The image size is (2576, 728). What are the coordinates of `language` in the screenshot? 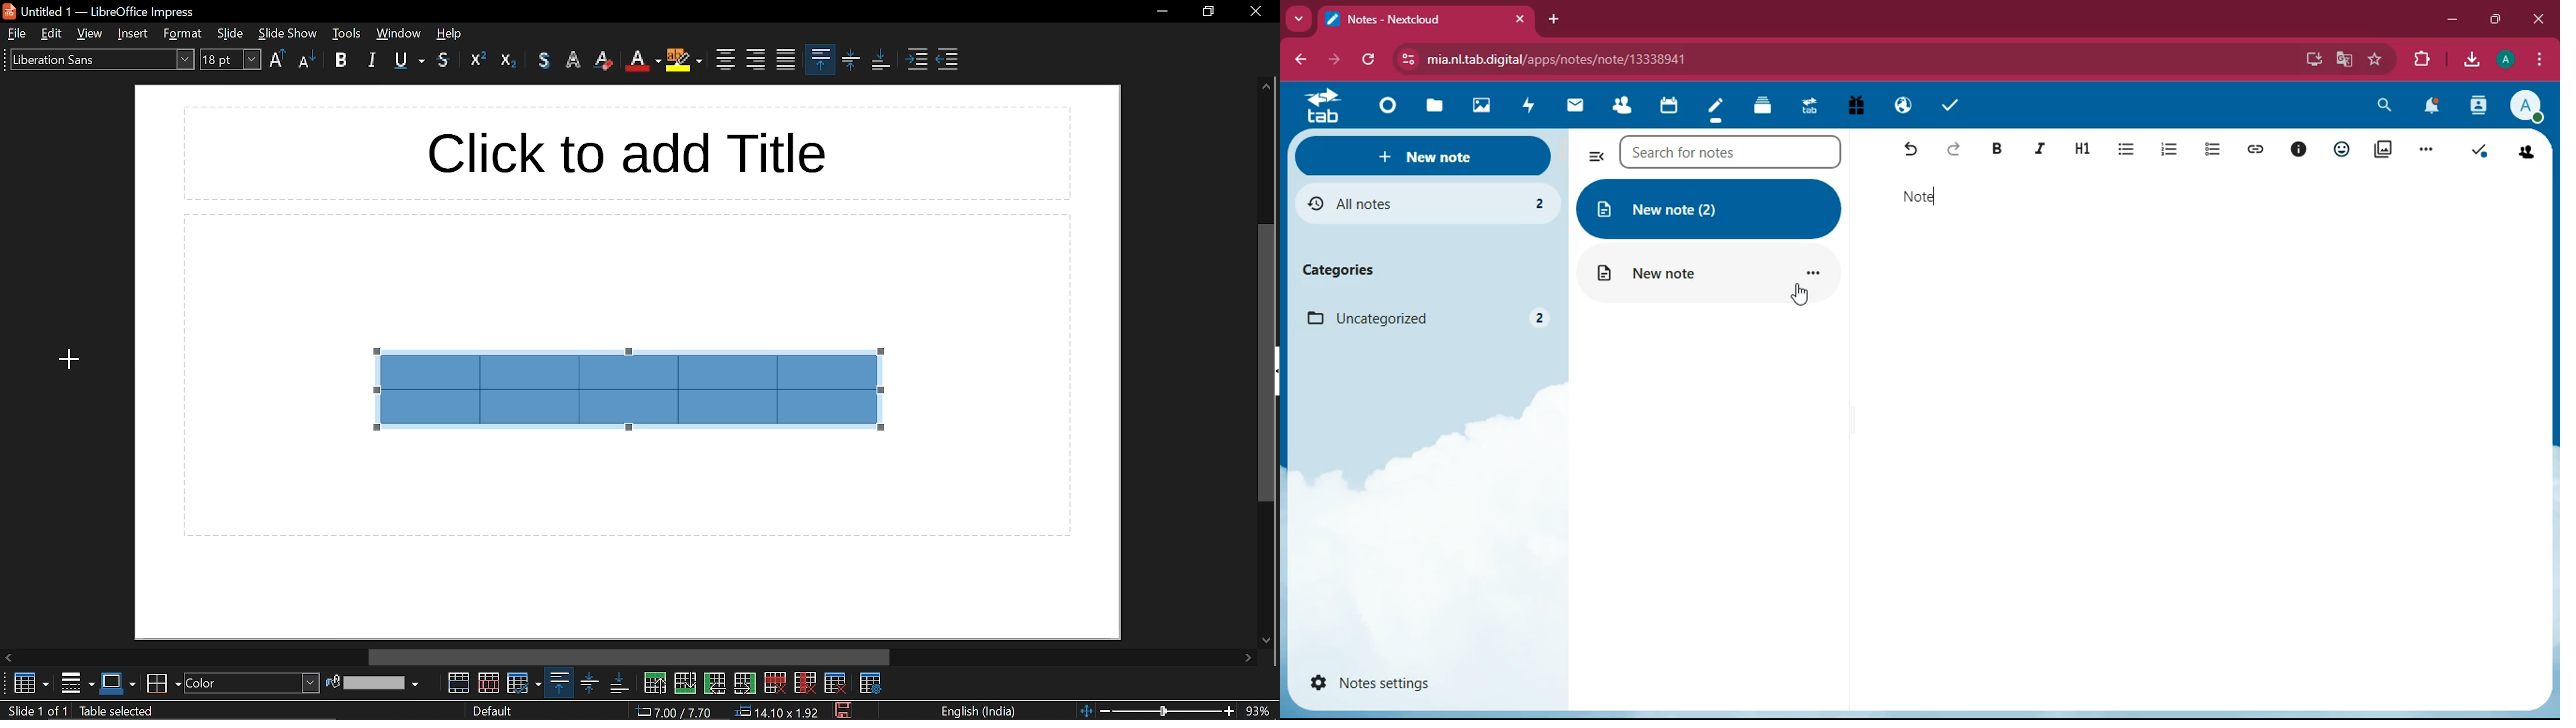 It's located at (974, 710).